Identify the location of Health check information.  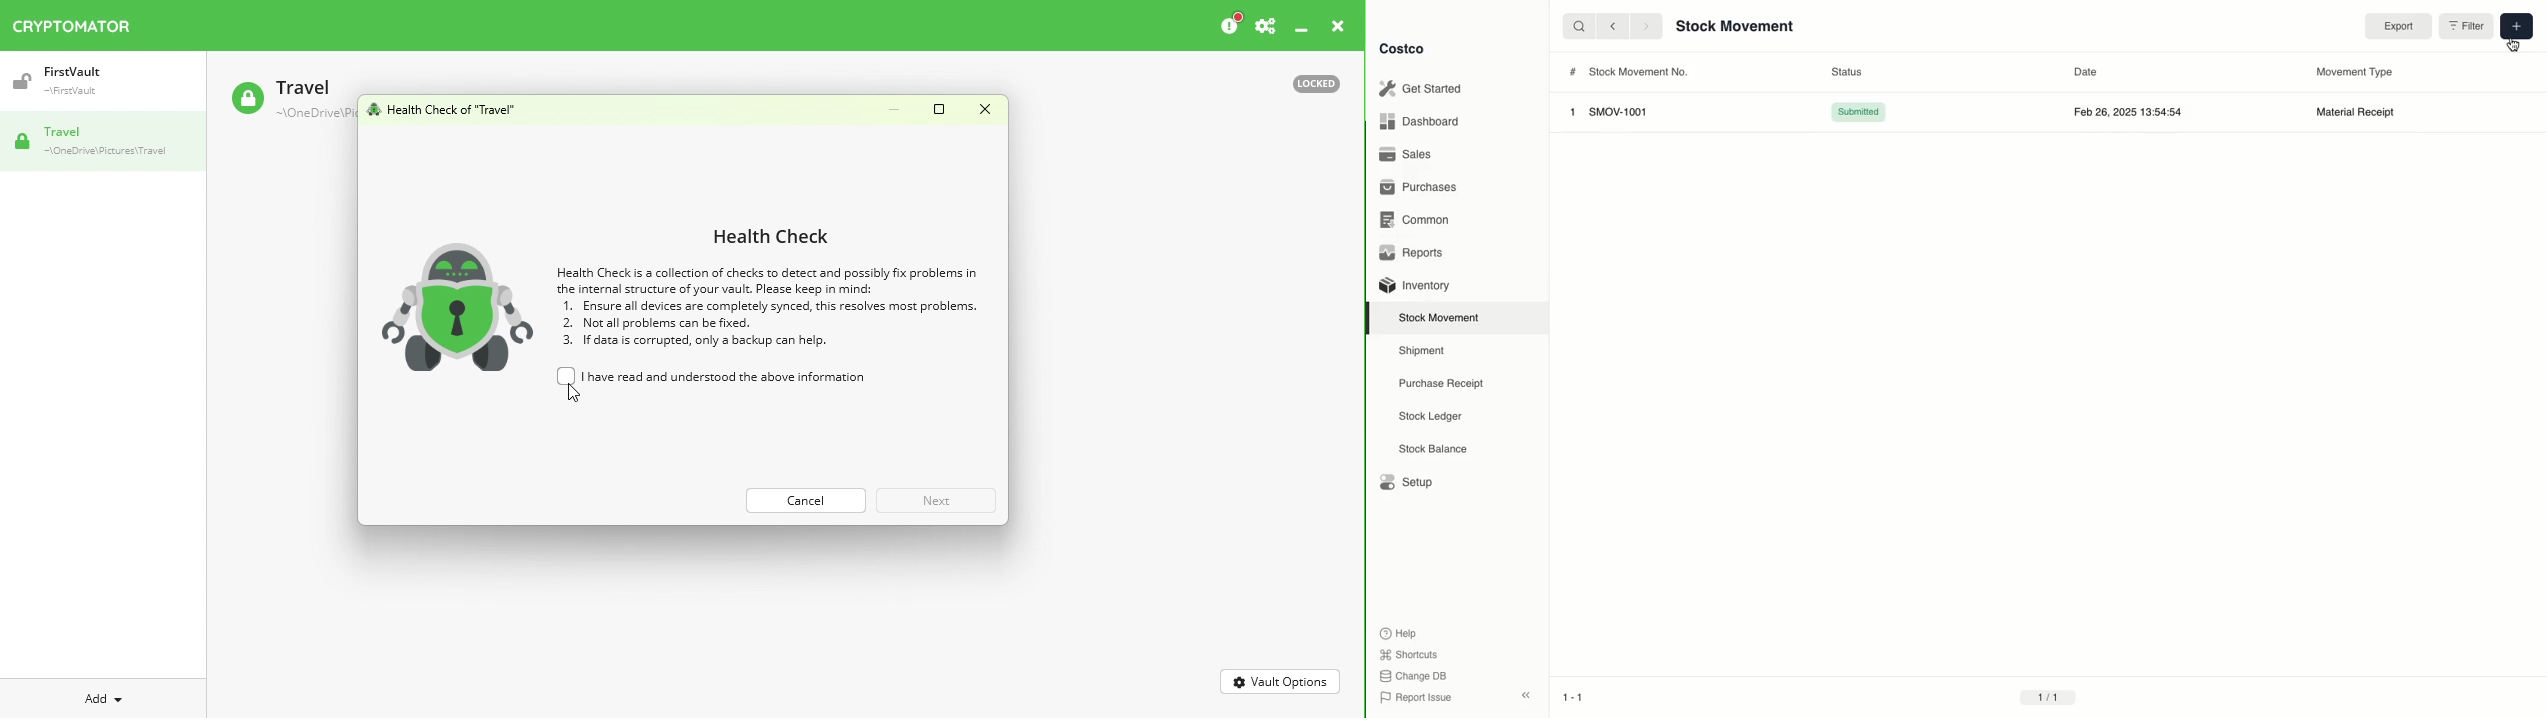
(774, 287).